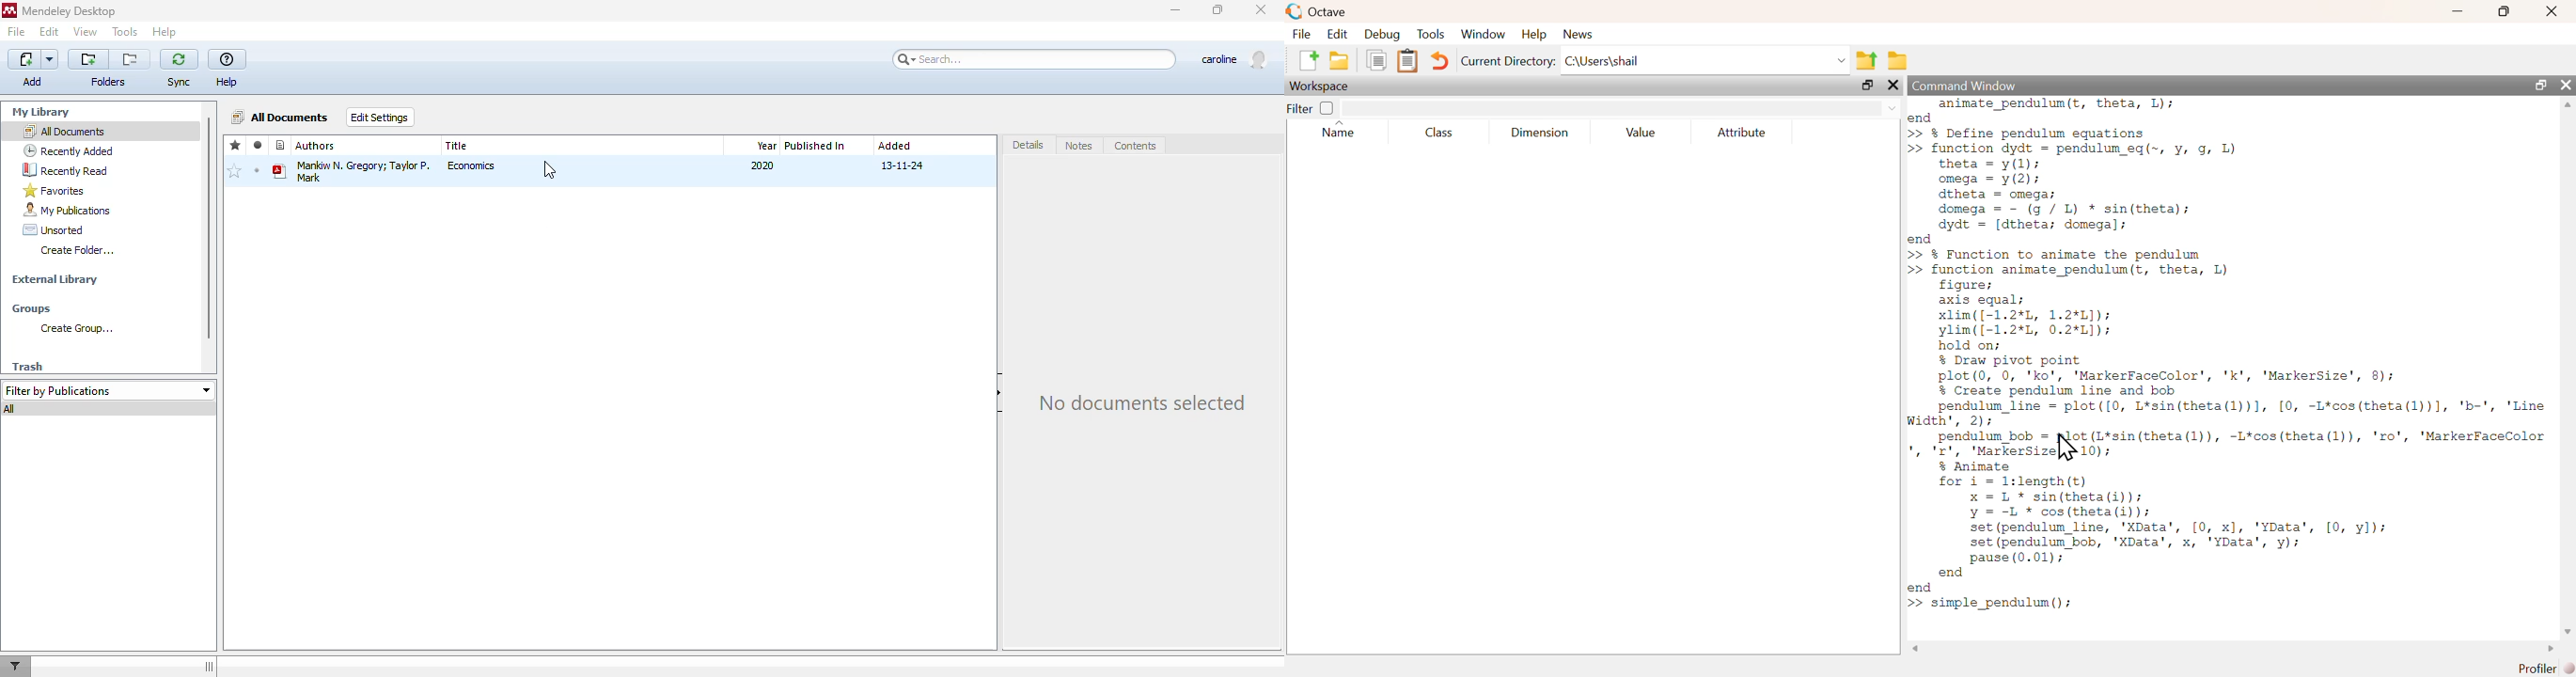 This screenshot has width=2576, height=700. I want to click on Close, so click(2551, 11).